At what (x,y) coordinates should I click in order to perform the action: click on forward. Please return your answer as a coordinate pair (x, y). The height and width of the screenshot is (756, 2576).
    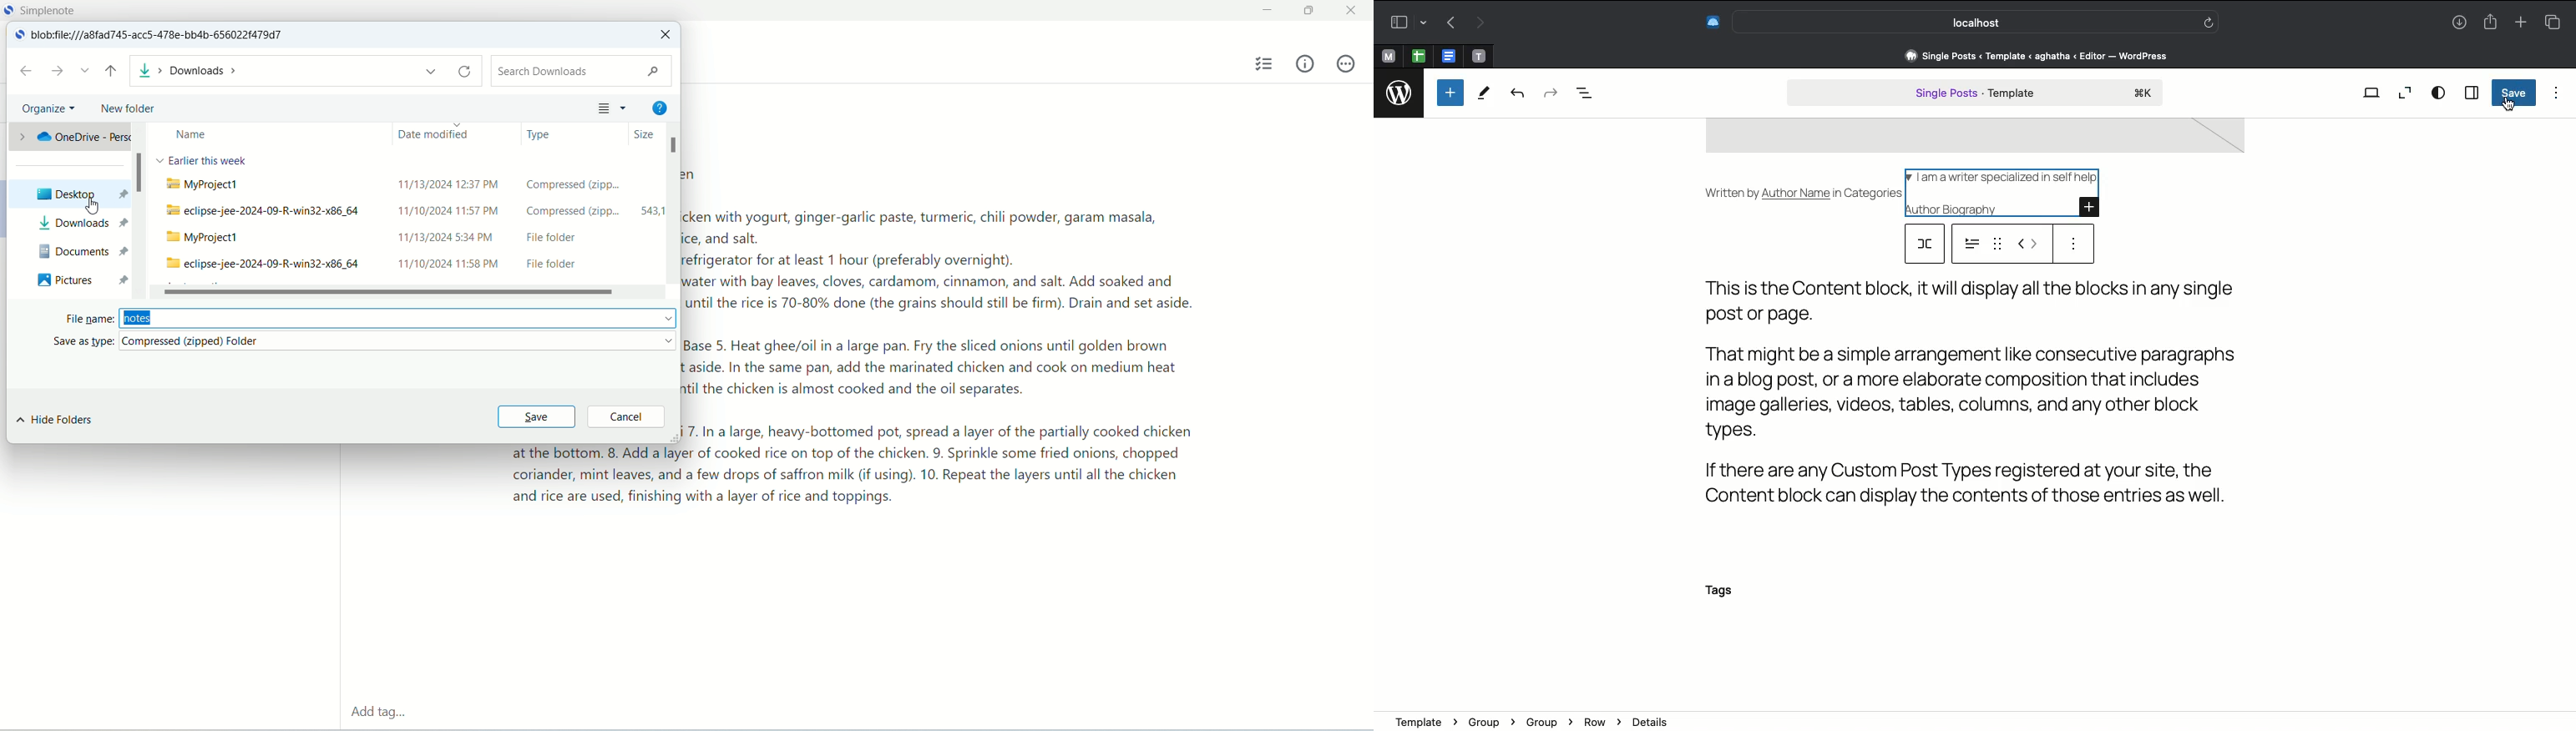
    Looking at the image, I should click on (58, 70).